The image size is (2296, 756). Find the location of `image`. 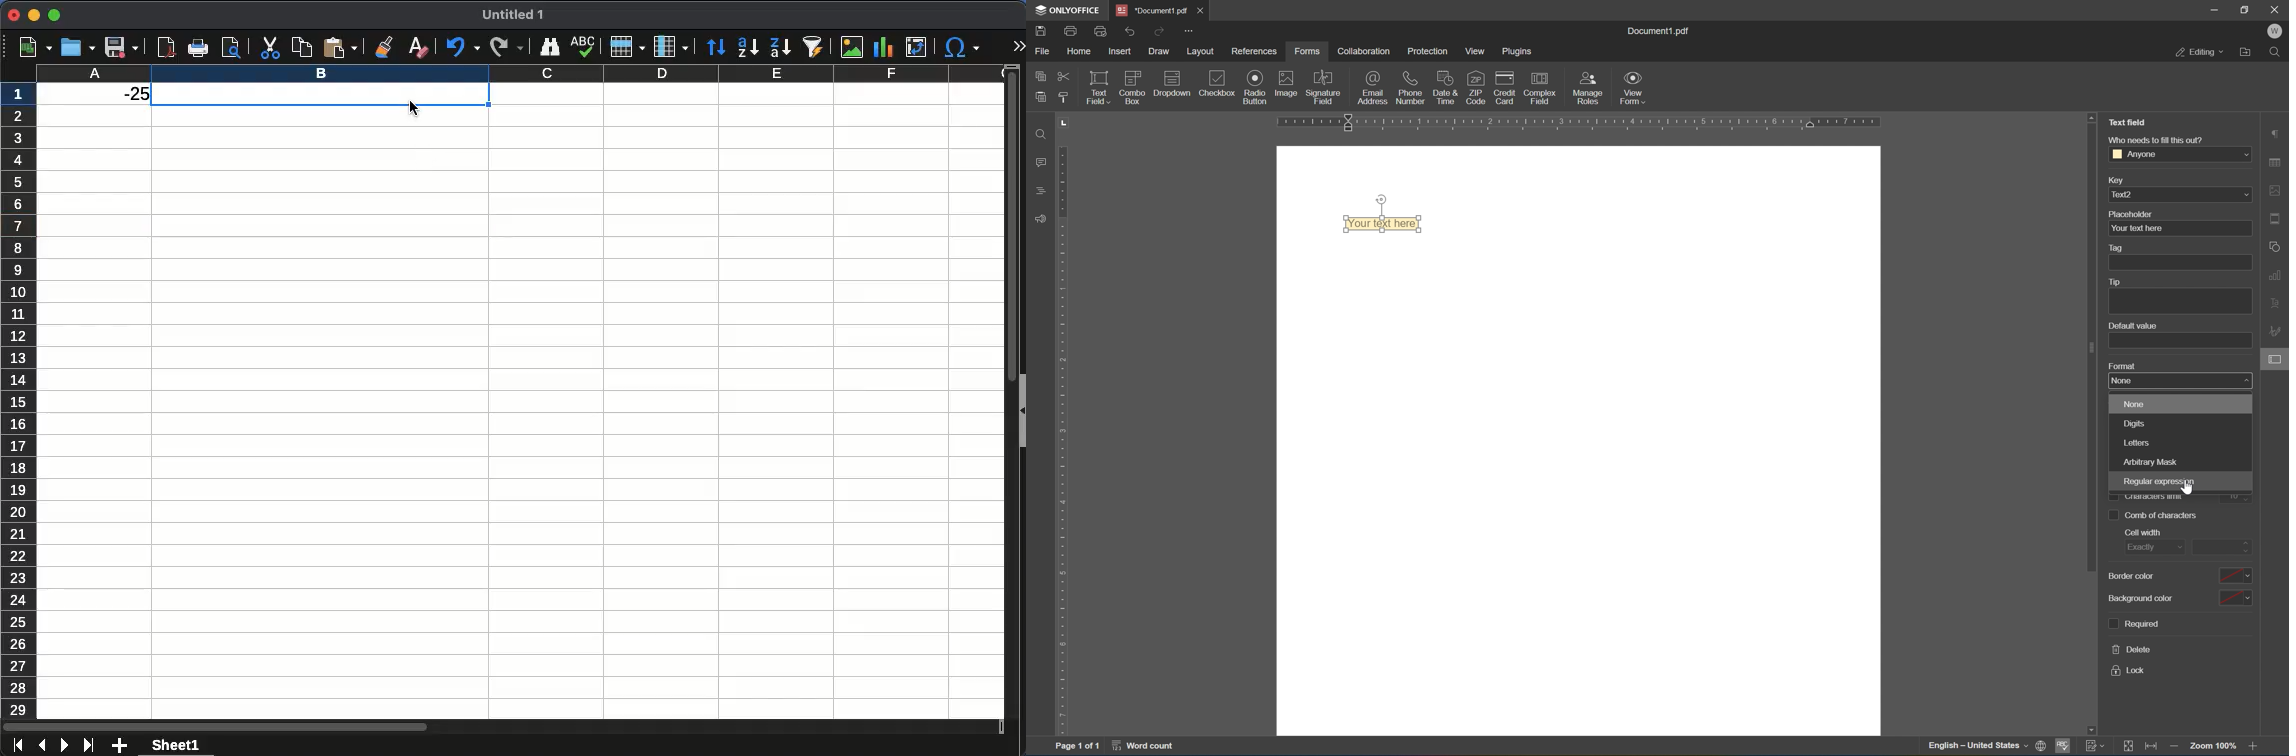

image is located at coordinates (853, 46).